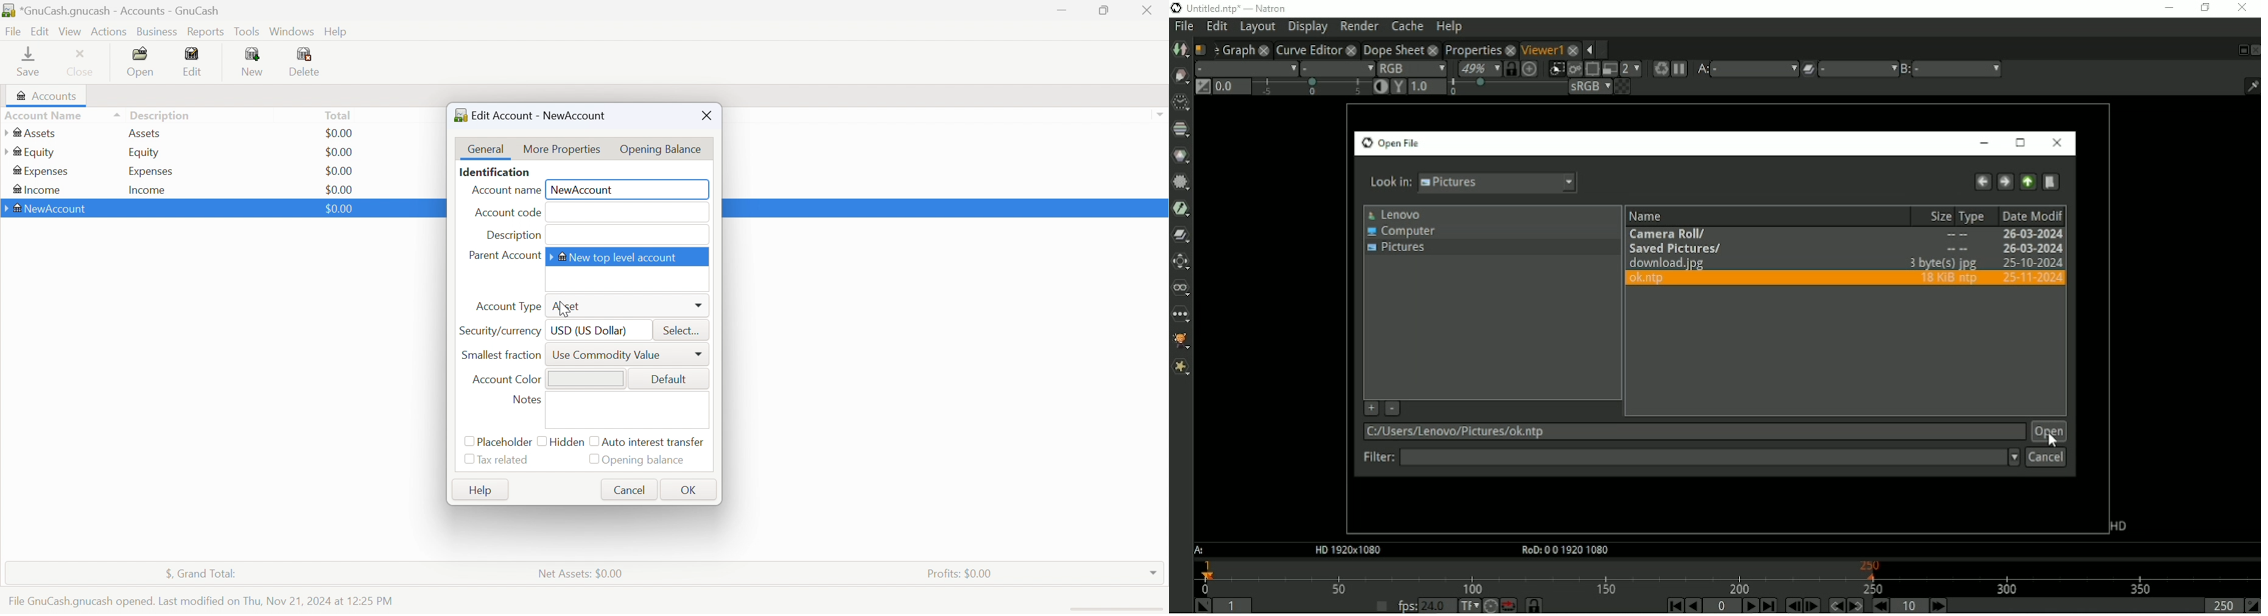  I want to click on Expenses, so click(41, 172).